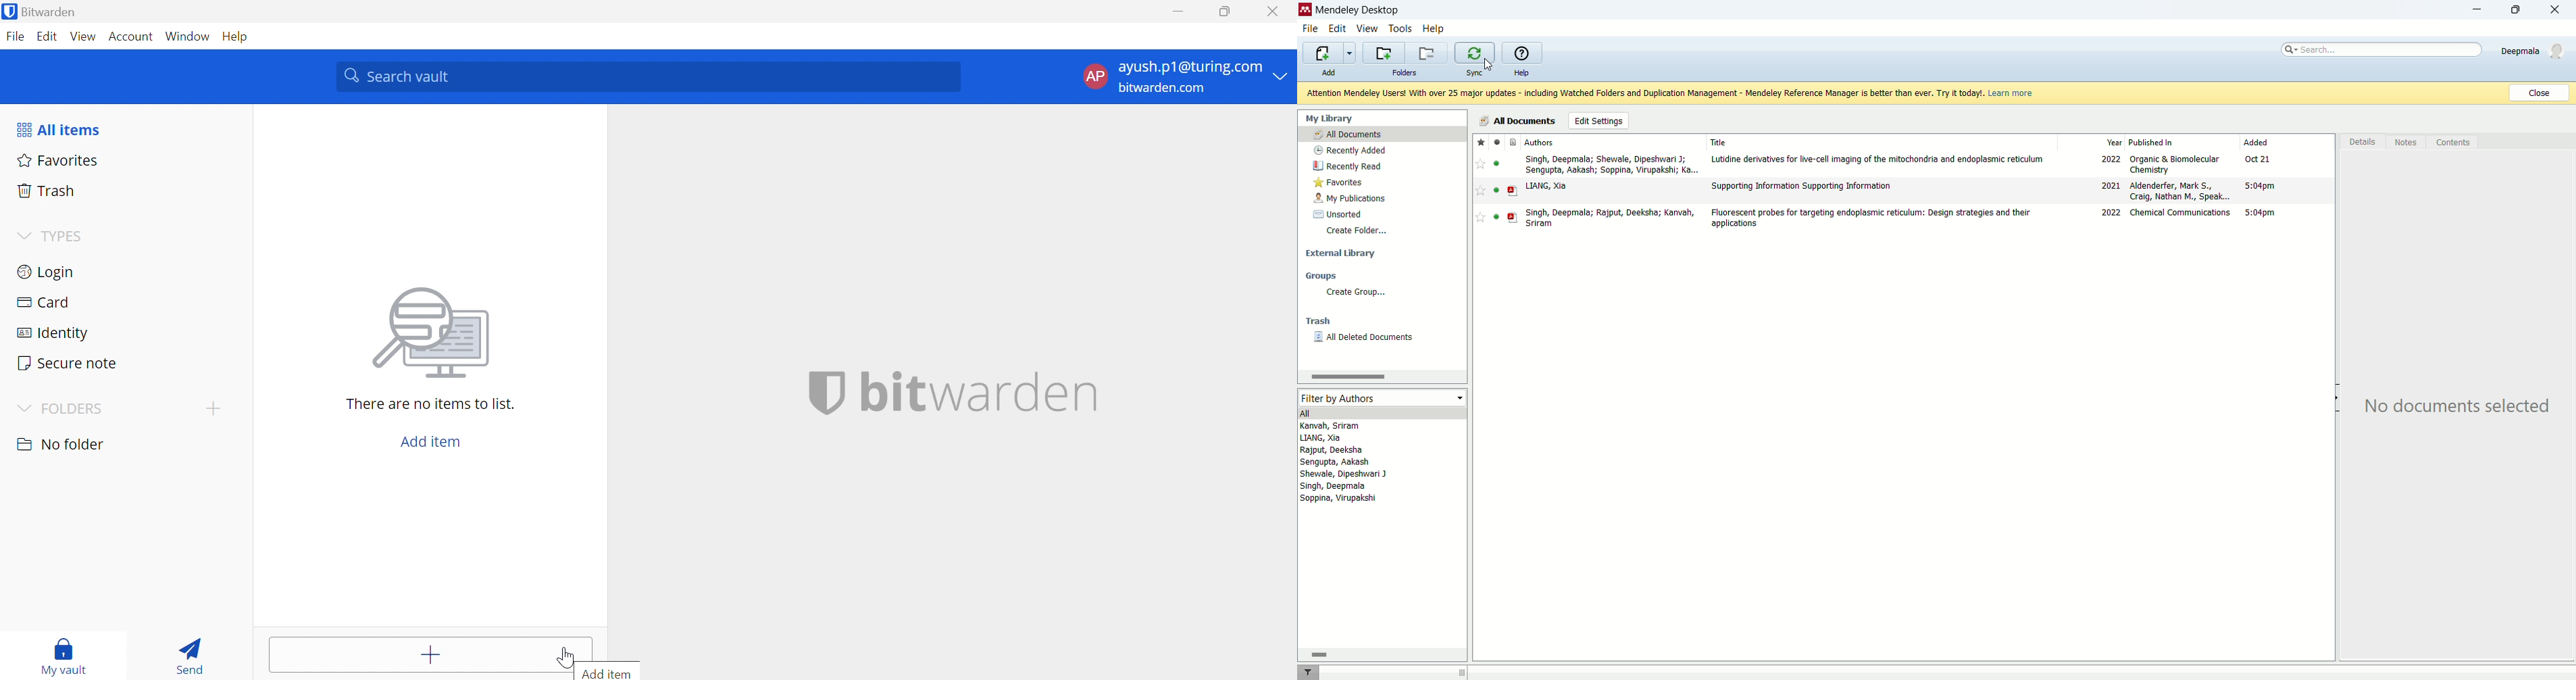 This screenshot has height=700, width=2576. Describe the element at coordinates (2012, 93) in the screenshot. I see `Learn more` at that location.